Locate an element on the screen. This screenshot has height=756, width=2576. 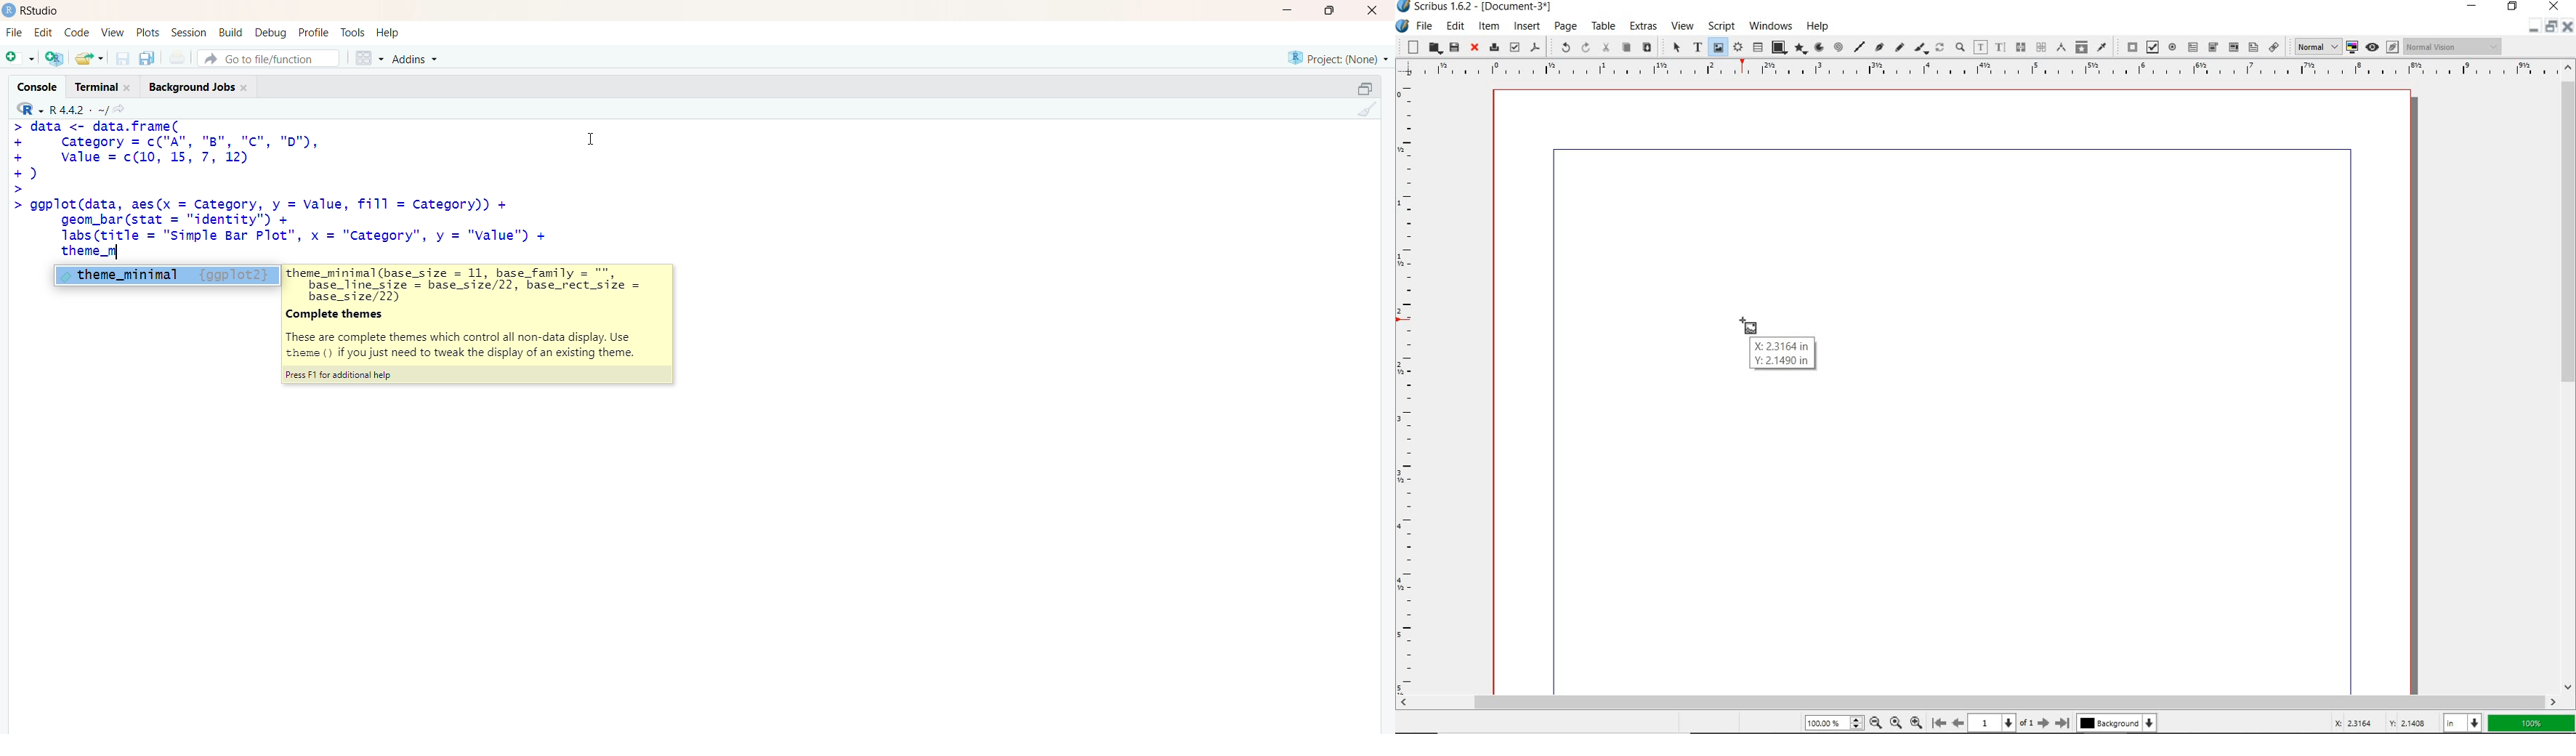
 R language version - R 4.4.2 is located at coordinates (78, 108).